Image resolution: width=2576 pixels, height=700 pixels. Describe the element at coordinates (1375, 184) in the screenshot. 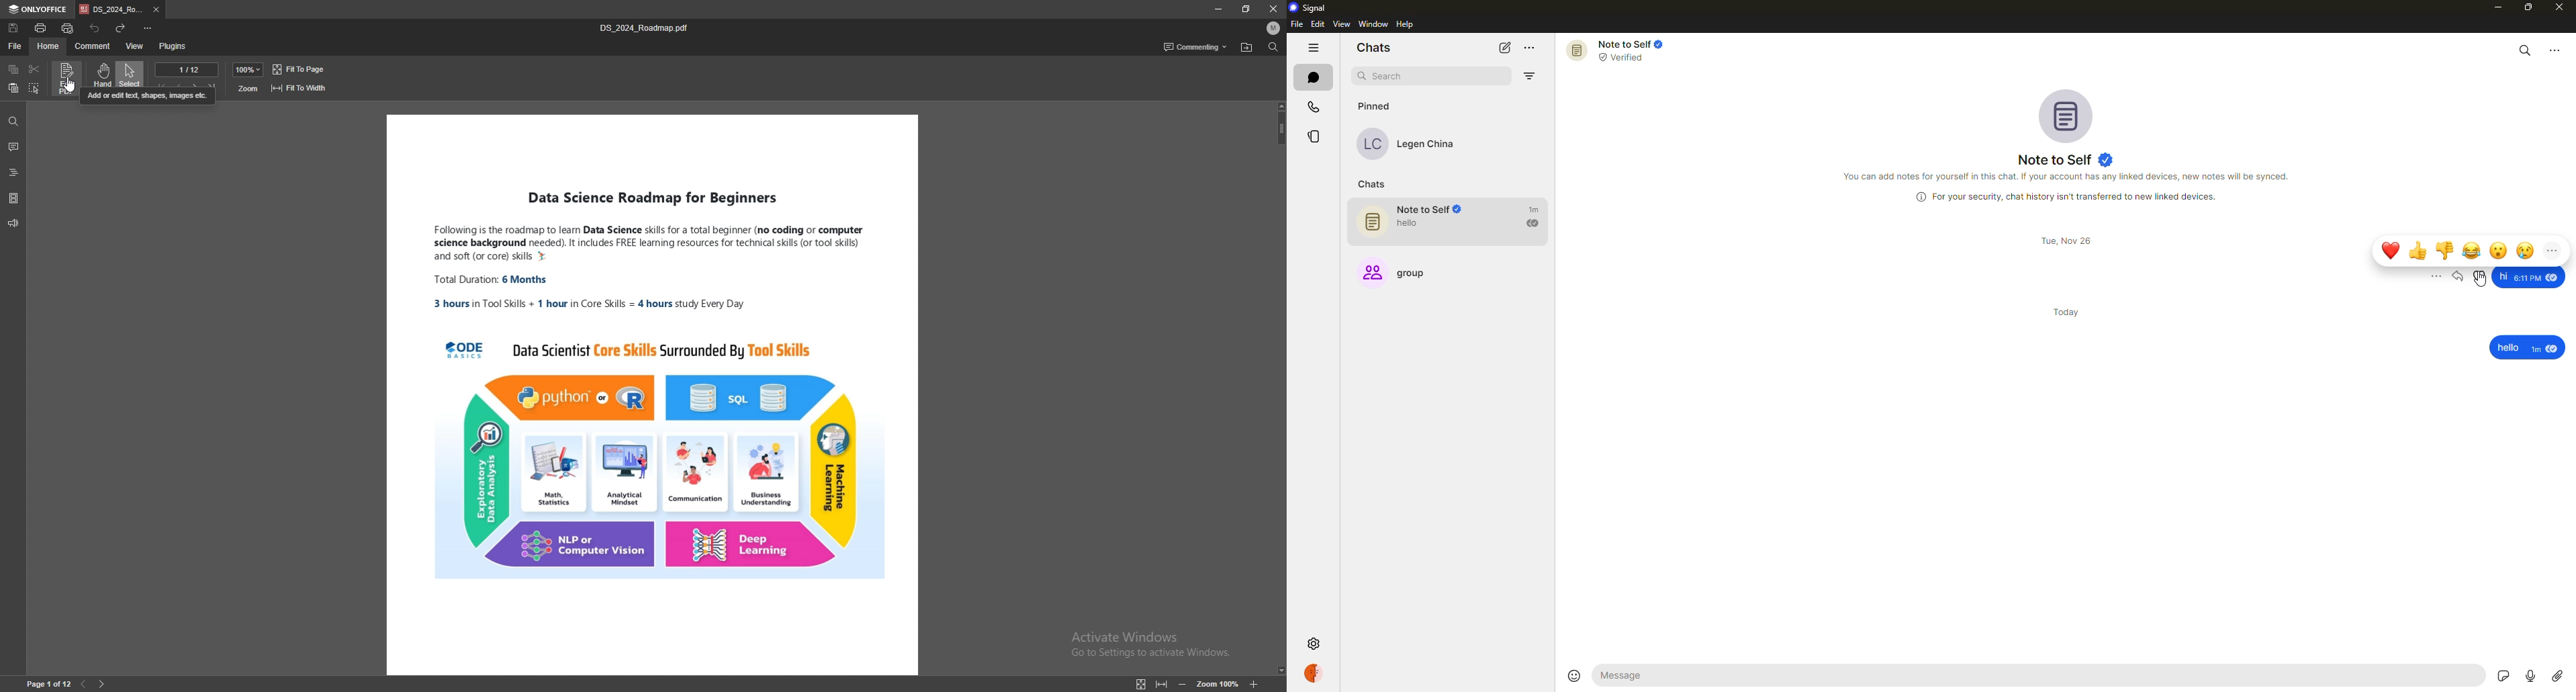

I see `chats` at that location.